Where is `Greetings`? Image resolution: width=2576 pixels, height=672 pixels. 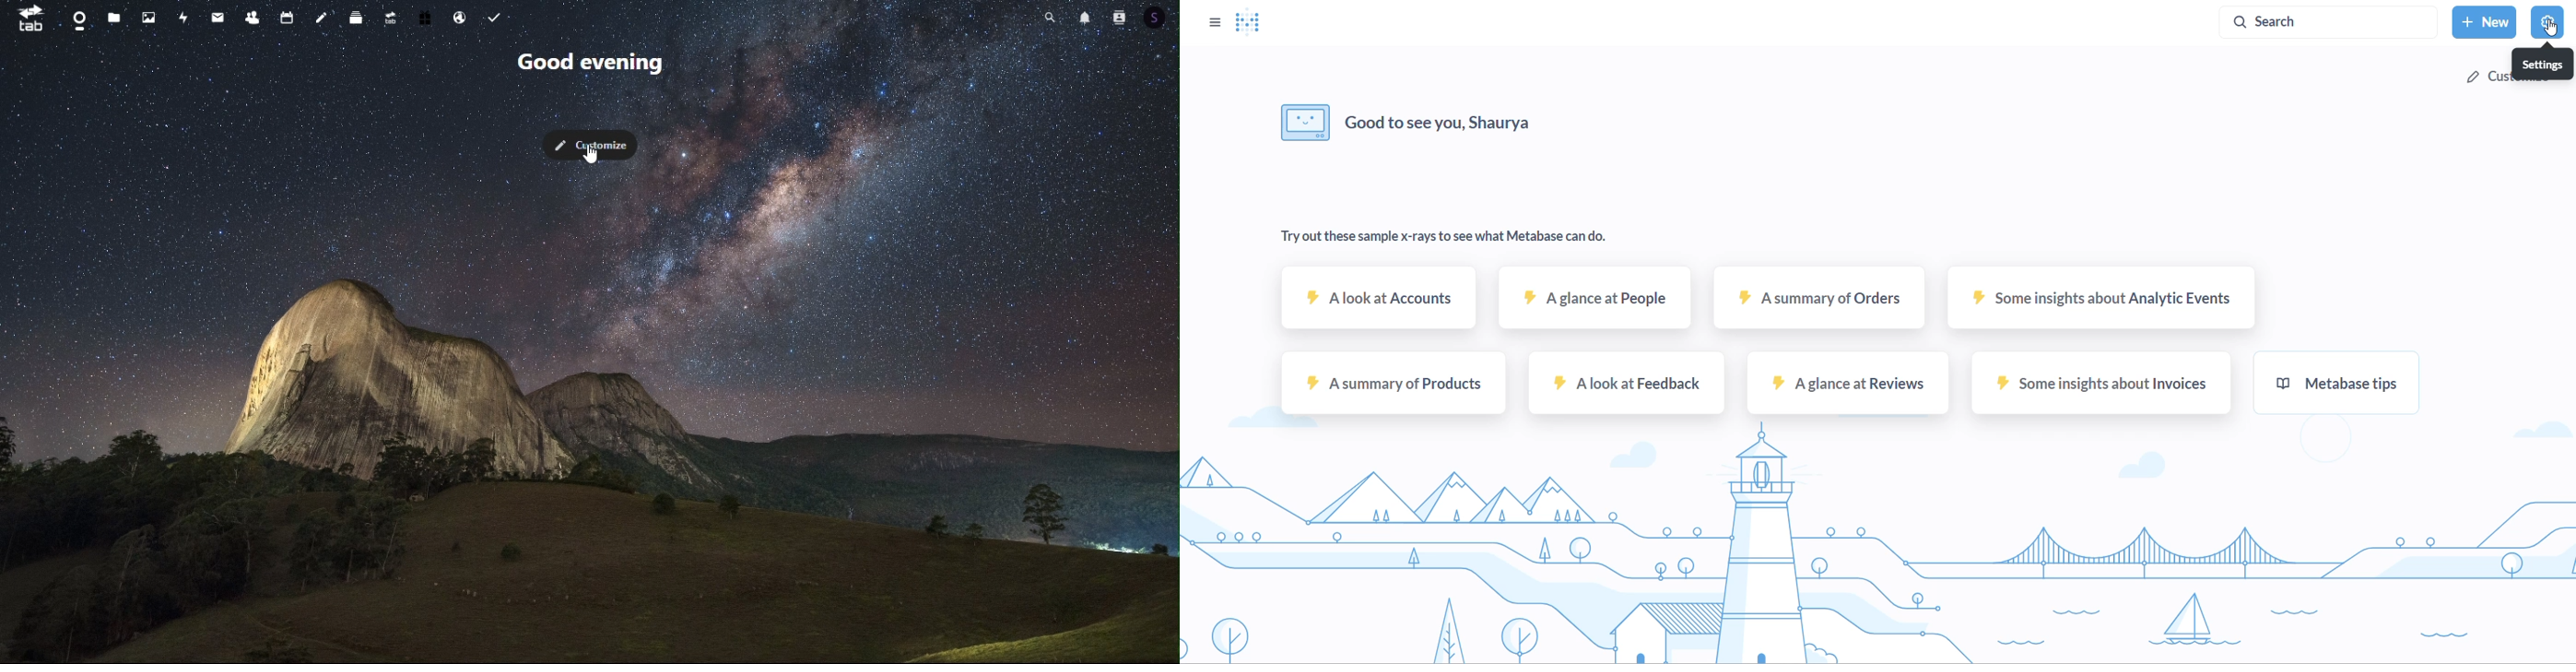
Greetings is located at coordinates (594, 65).